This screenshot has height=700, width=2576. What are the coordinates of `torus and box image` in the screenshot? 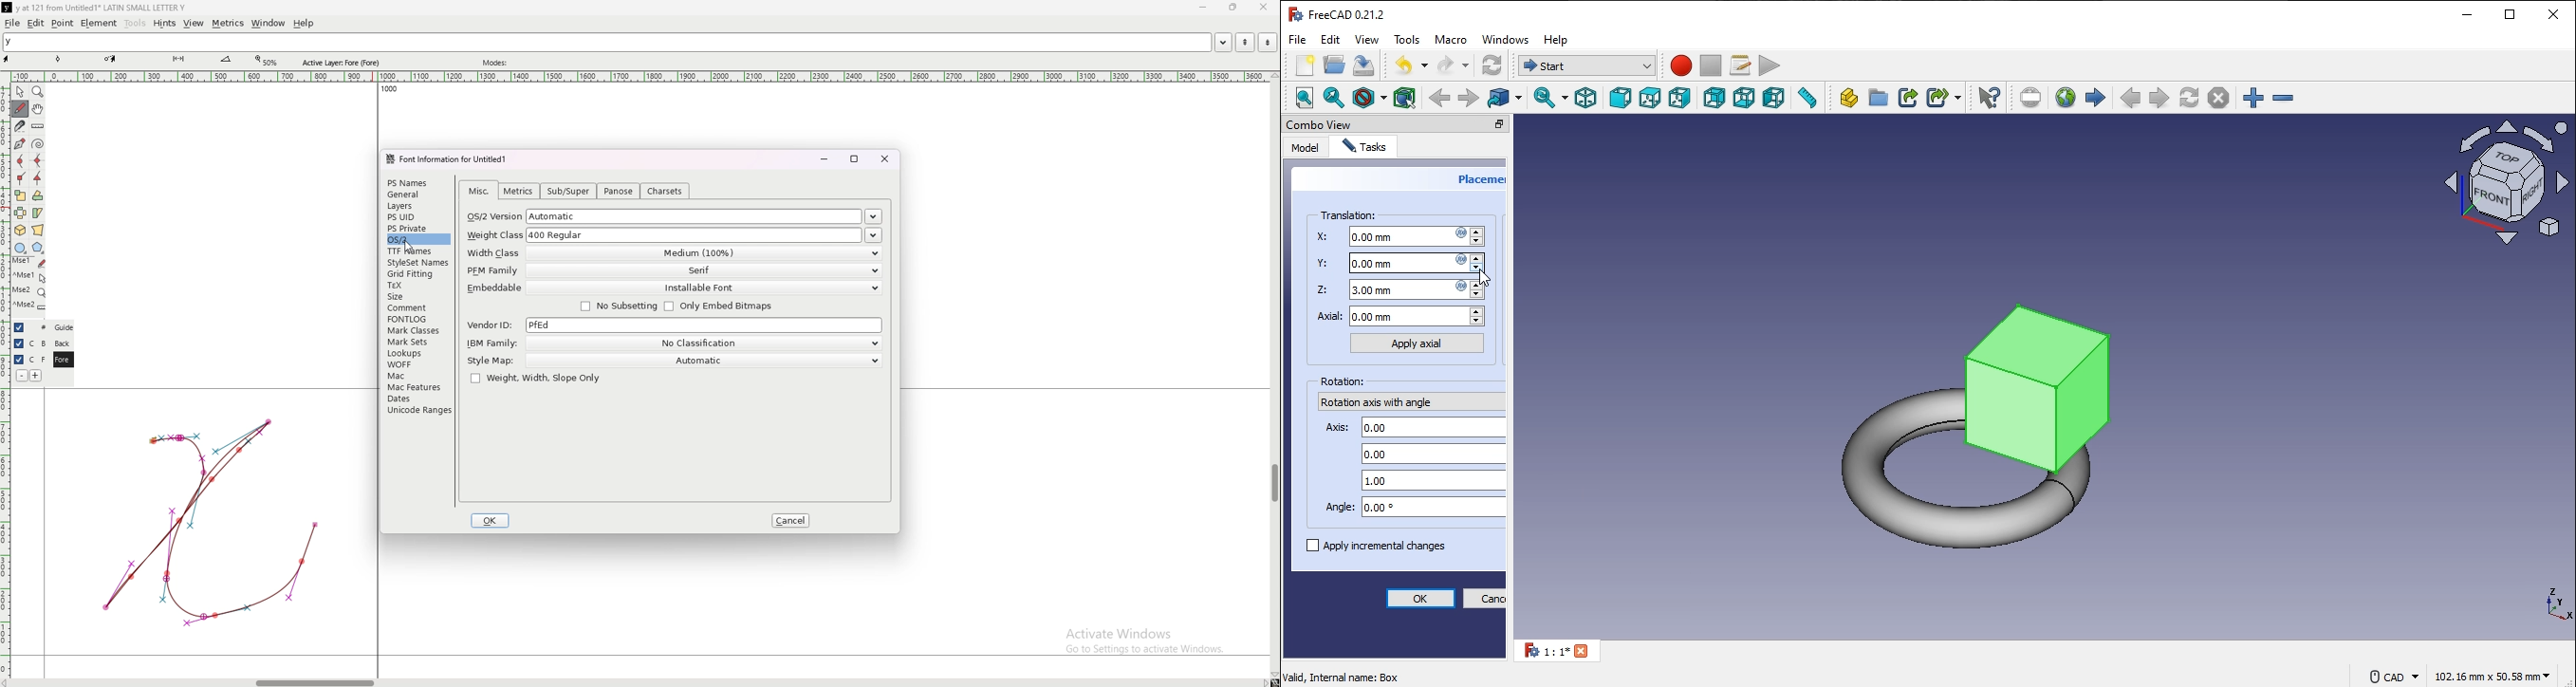 It's located at (1986, 424).